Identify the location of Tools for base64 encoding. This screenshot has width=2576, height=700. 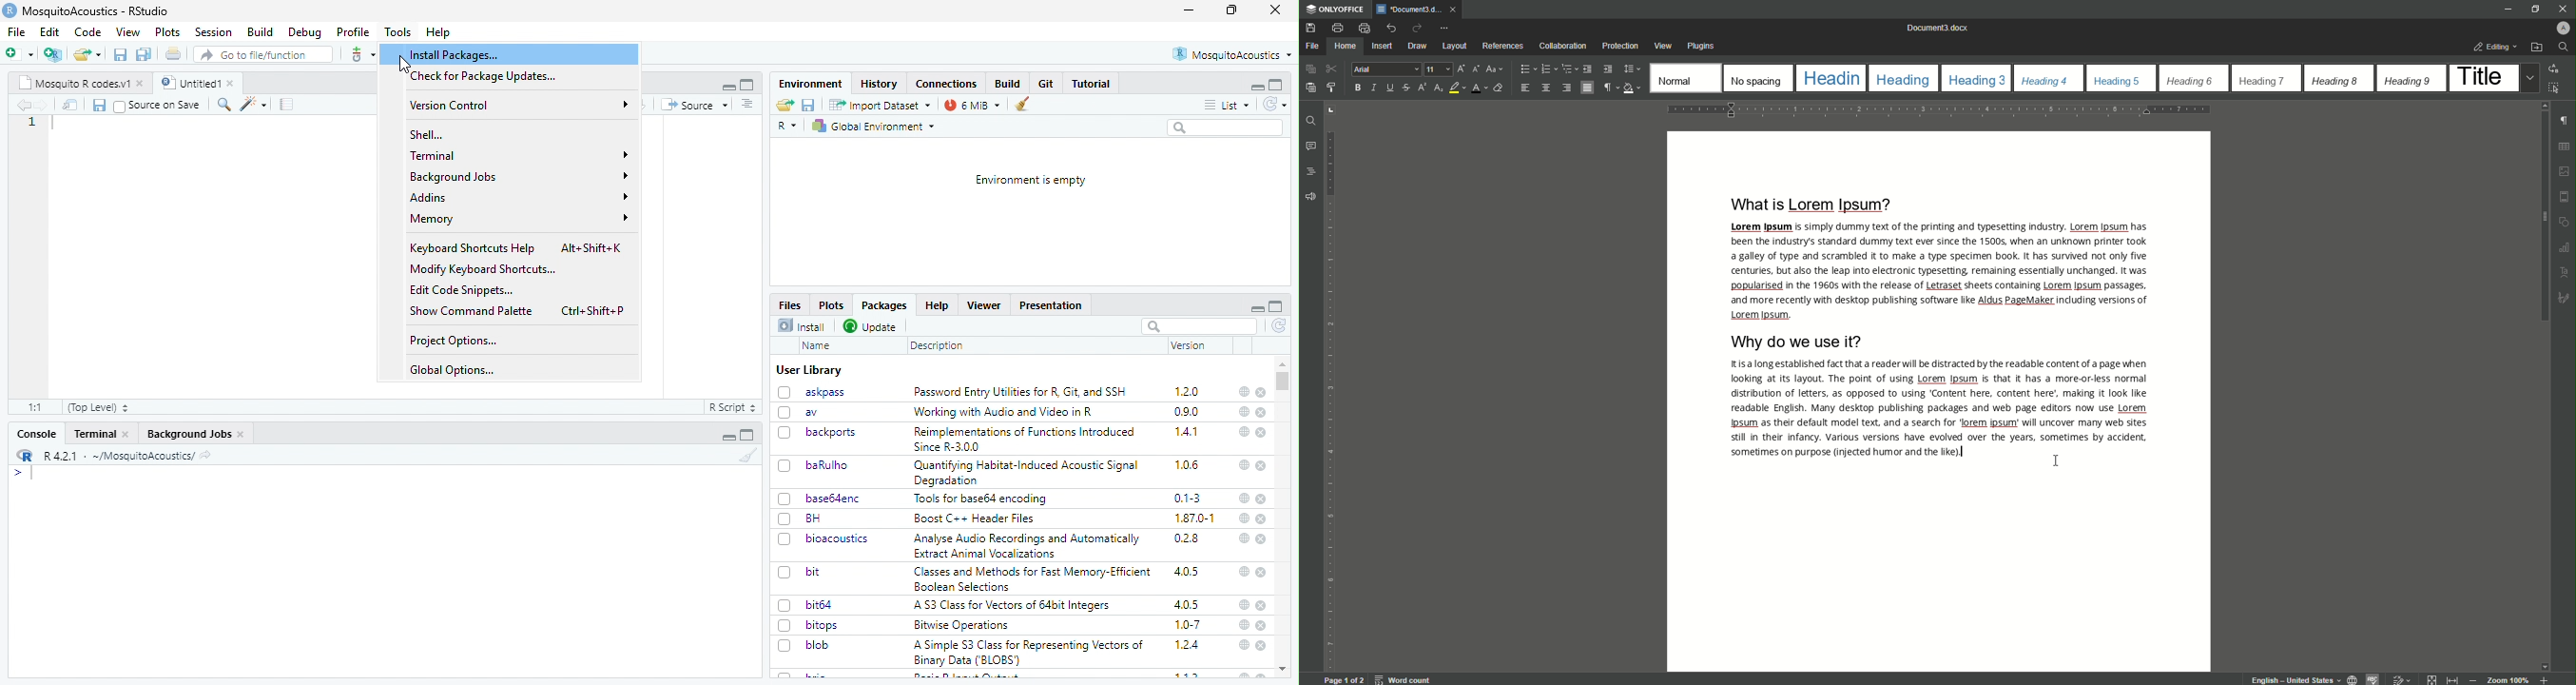
(981, 499).